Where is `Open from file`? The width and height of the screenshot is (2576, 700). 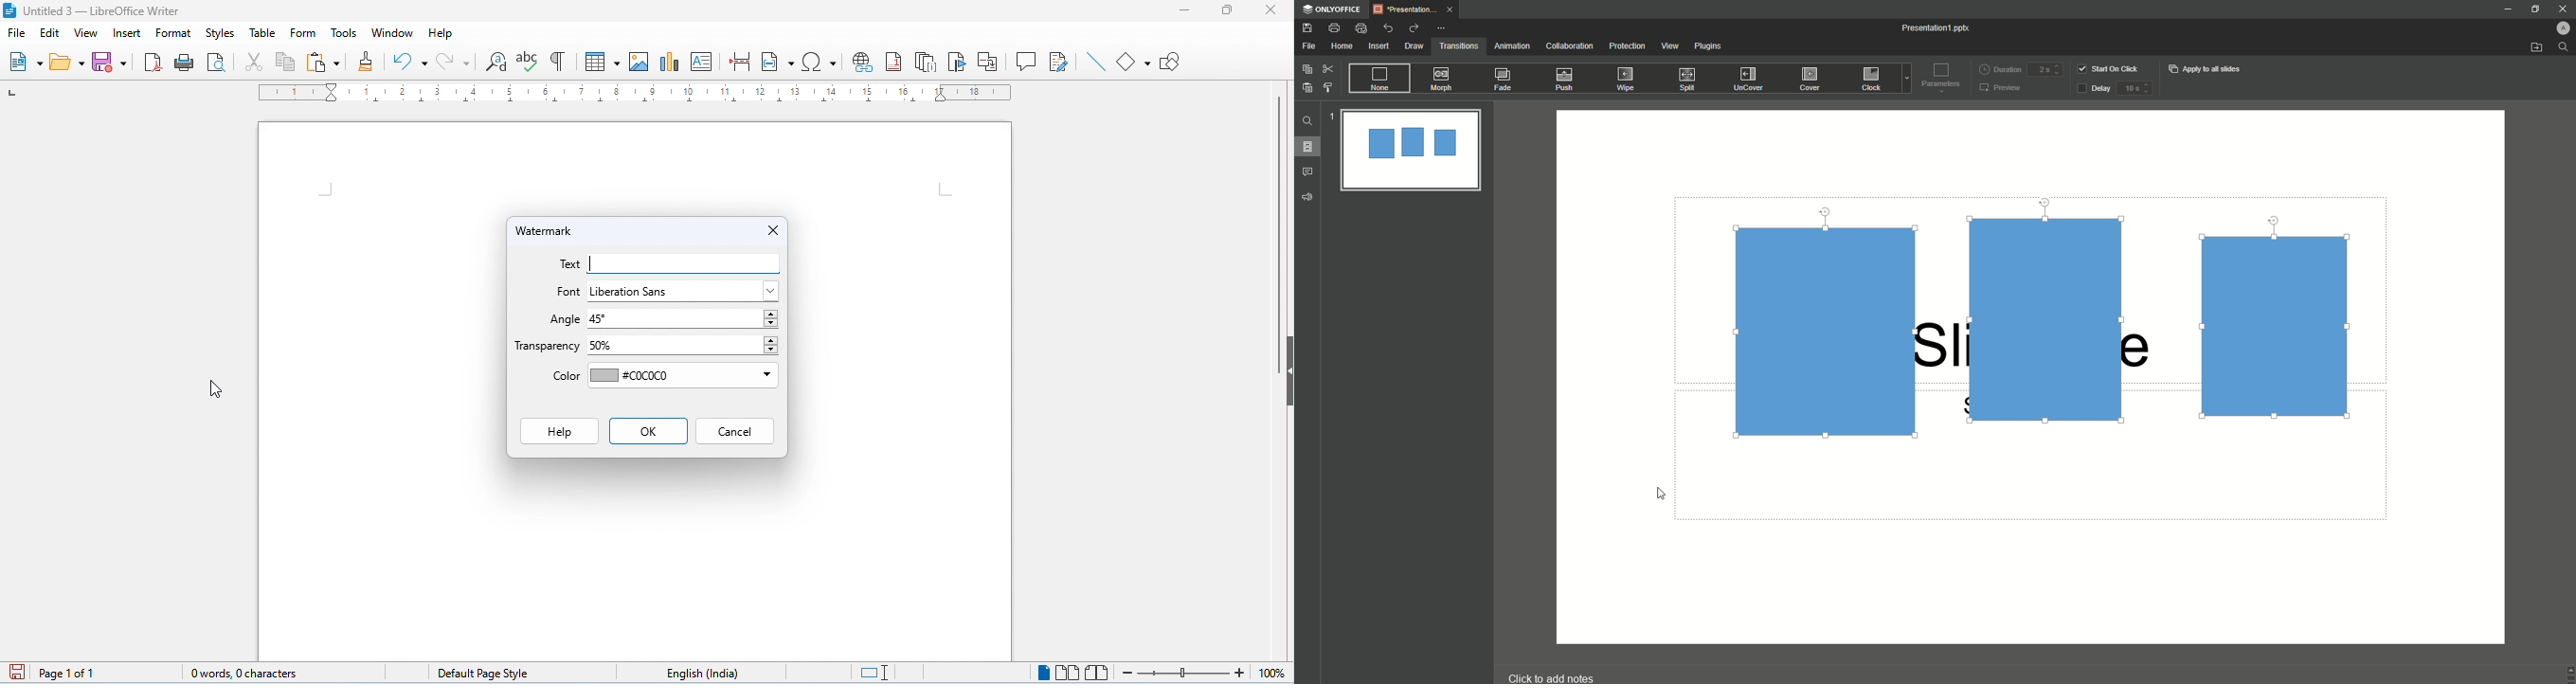
Open from file is located at coordinates (2537, 48).